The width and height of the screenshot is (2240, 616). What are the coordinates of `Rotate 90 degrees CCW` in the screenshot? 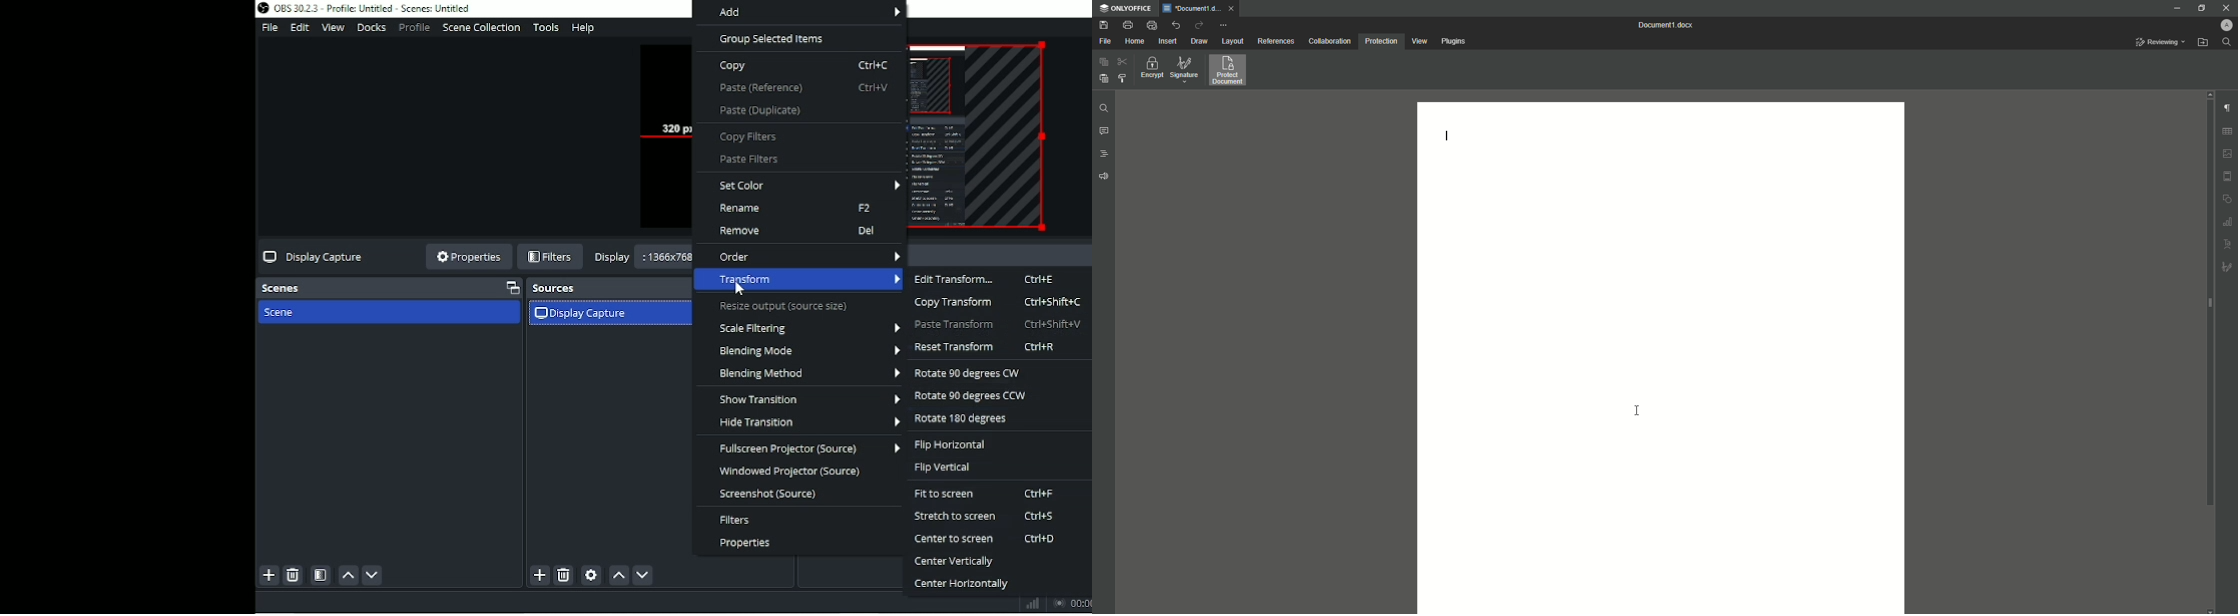 It's located at (975, 396).